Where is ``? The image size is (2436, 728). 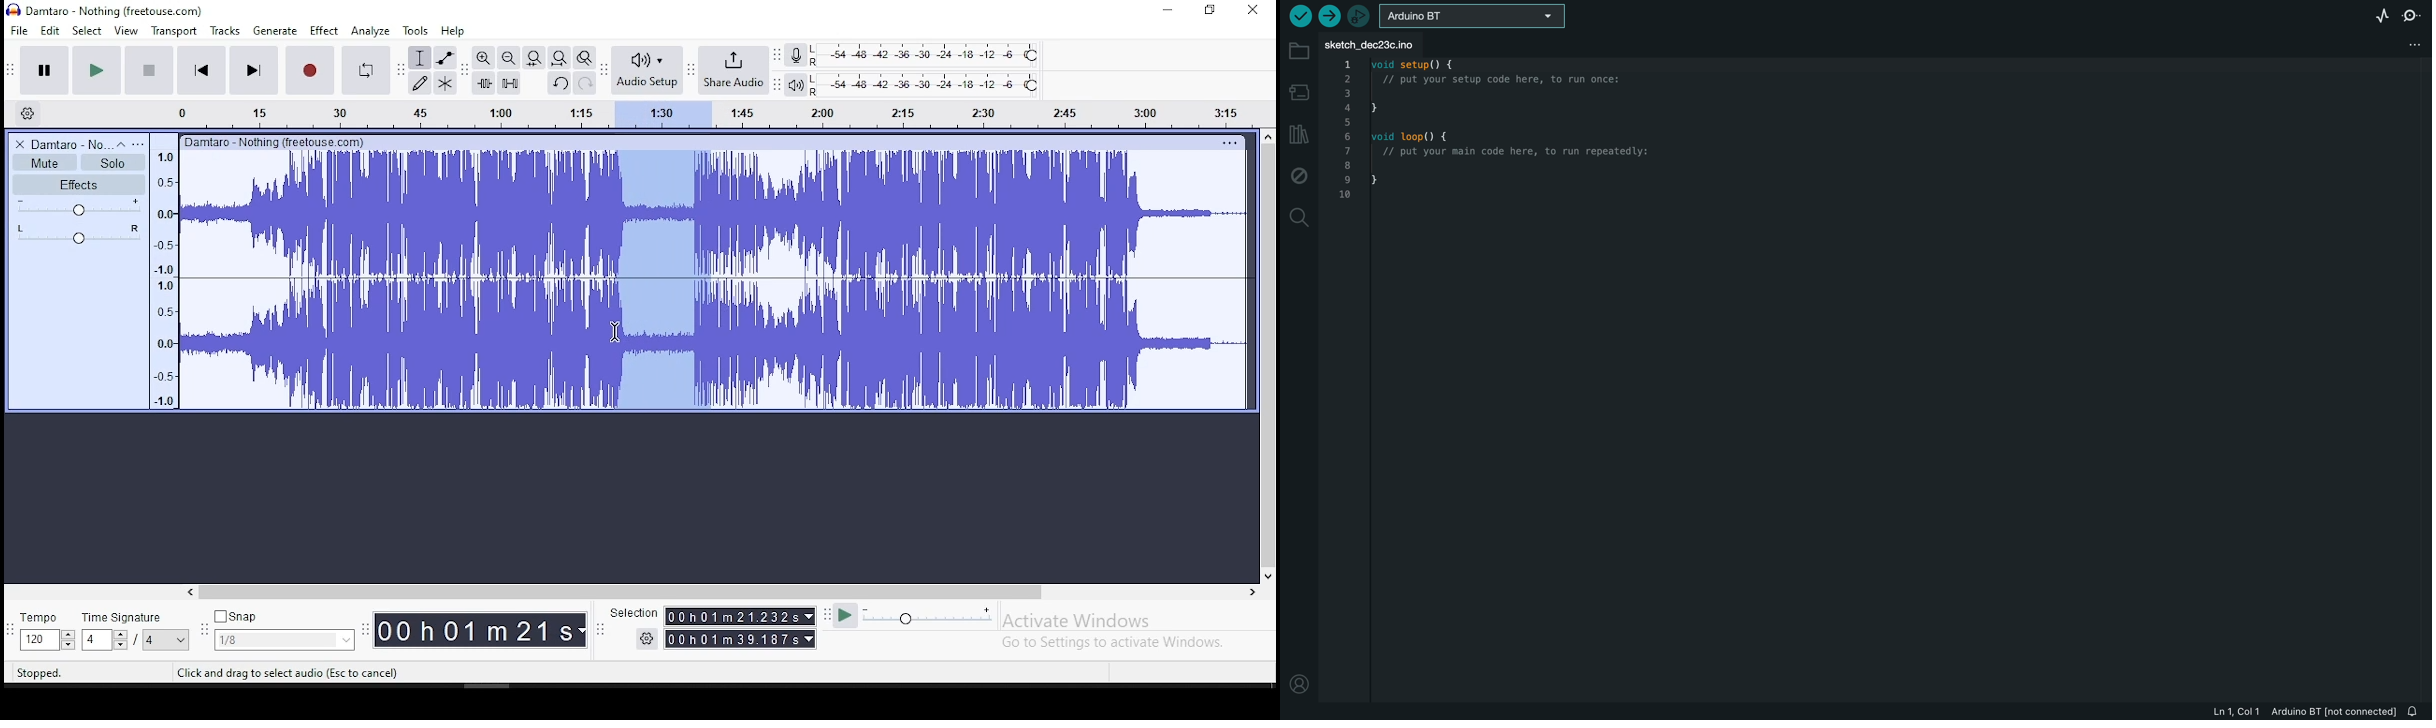  is located at coordinates (604, 70).